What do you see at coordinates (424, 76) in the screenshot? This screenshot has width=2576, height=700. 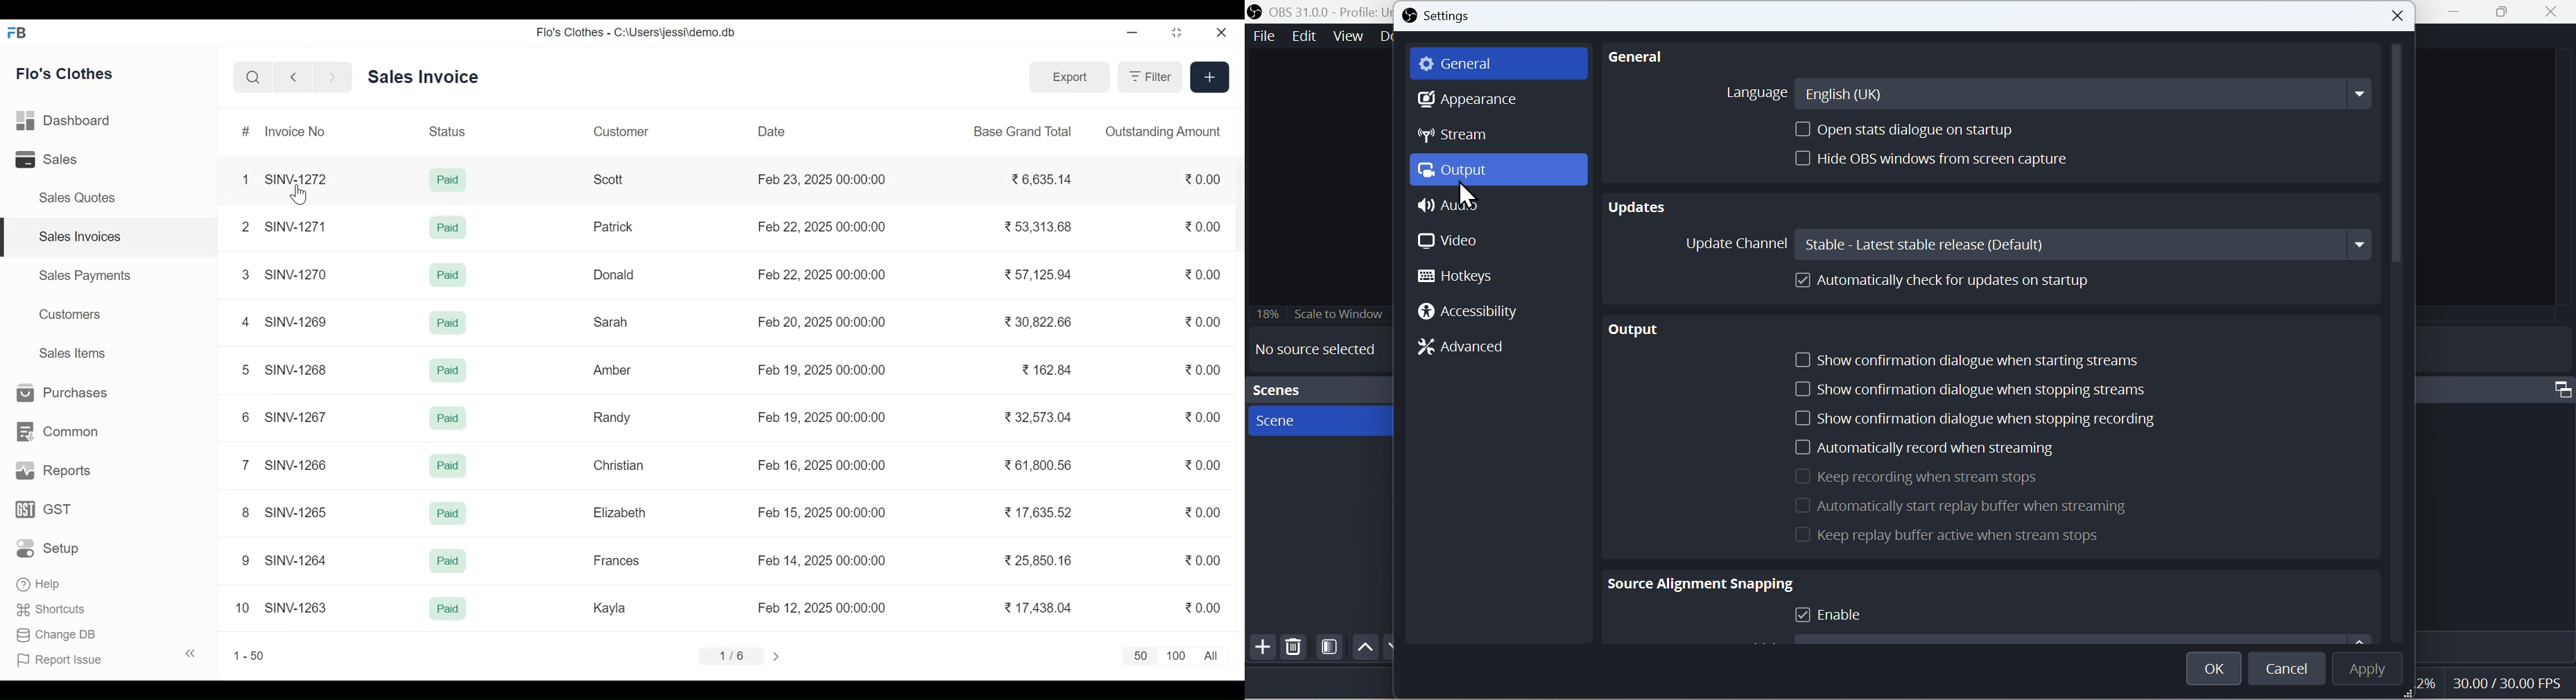 I see `Sales Invoice` at bounding box center [424, 76].